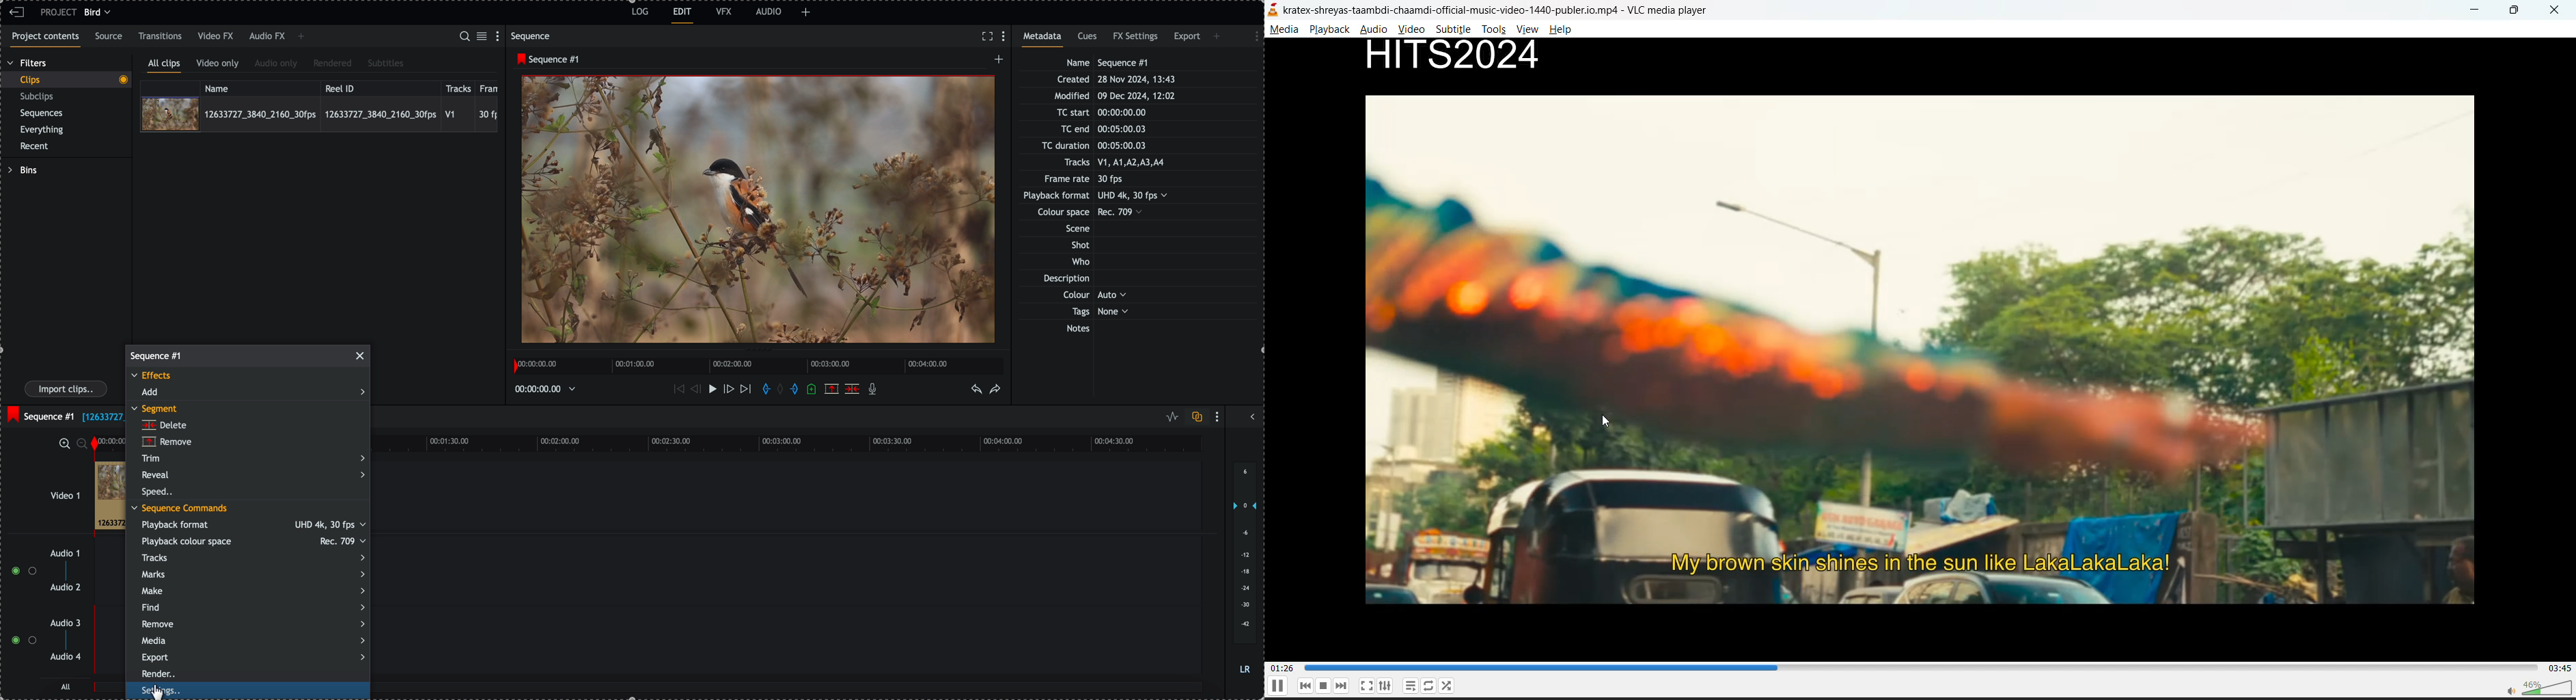 The height and width of the screenshot is (700, 2576). What do you see at coordinates (253, 657) in the screenshot?
I see `export` at bounding box center [253, 657].